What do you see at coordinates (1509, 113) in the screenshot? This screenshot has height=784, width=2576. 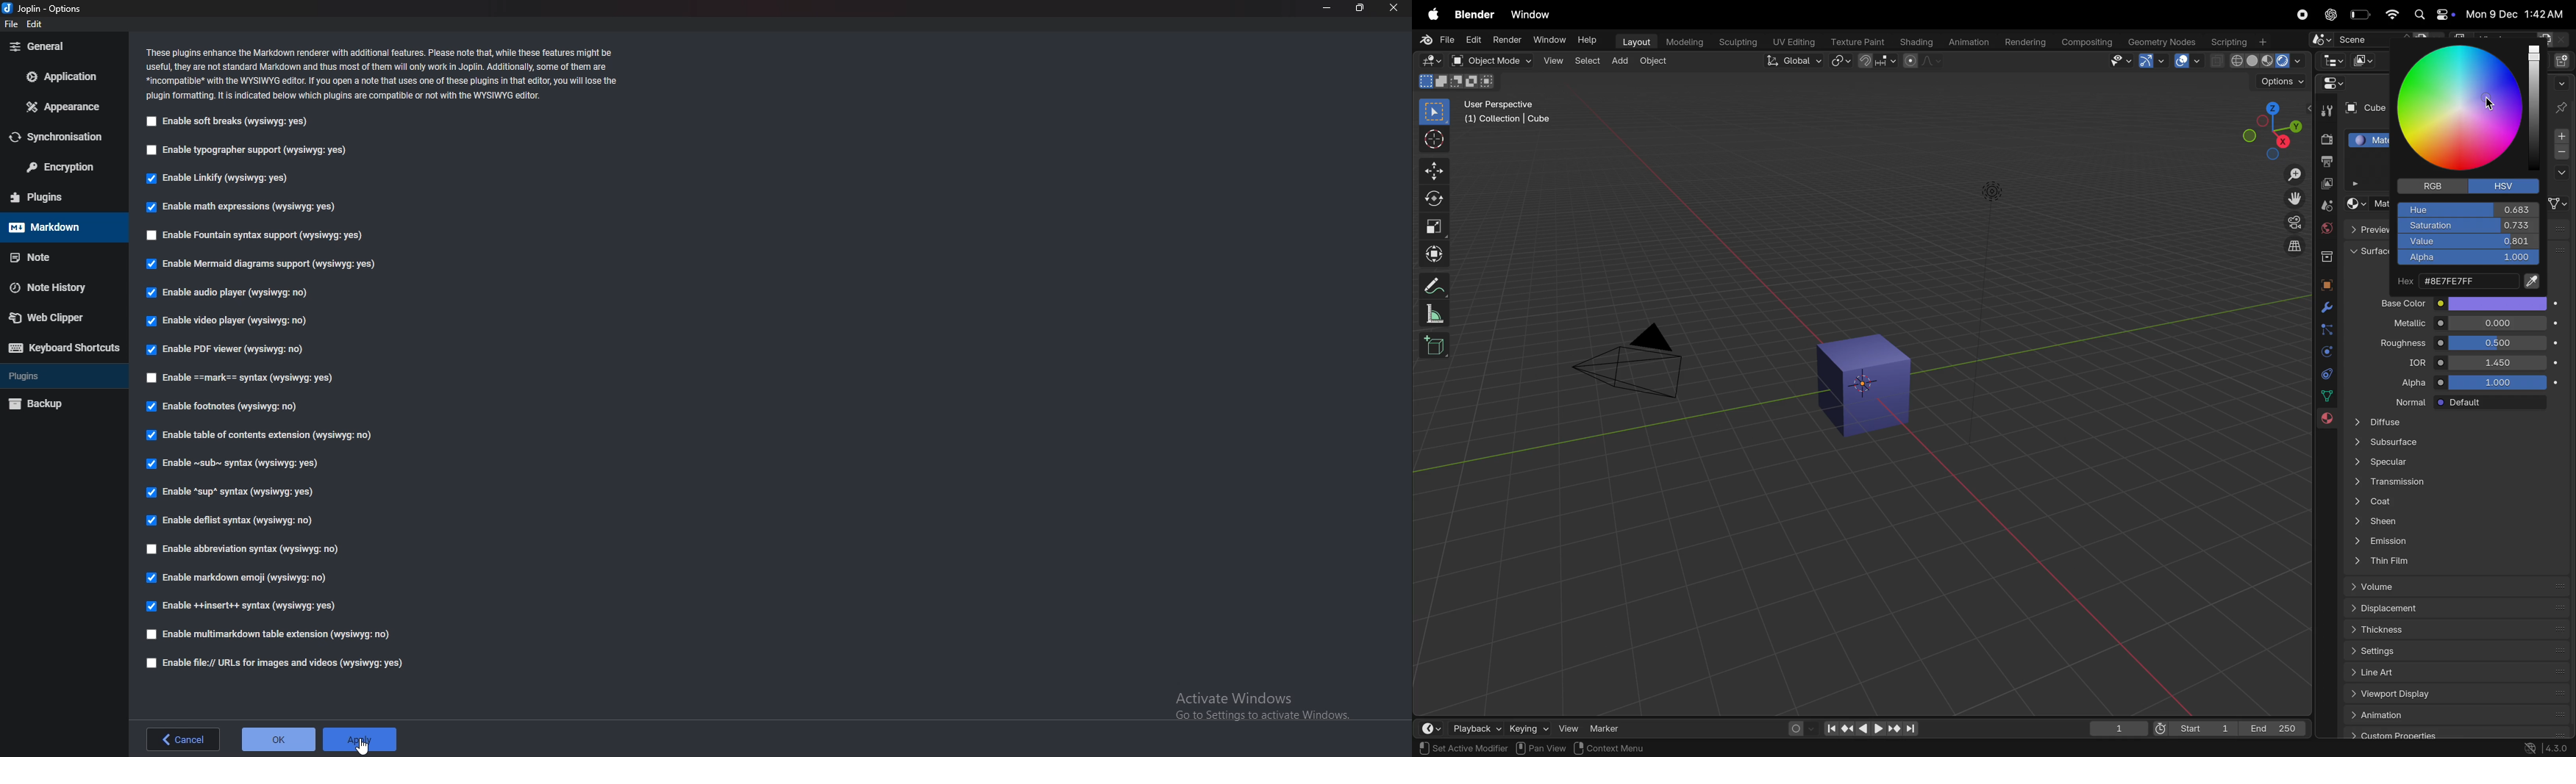 I see `use perspective` at bounding box center [1509, 113].